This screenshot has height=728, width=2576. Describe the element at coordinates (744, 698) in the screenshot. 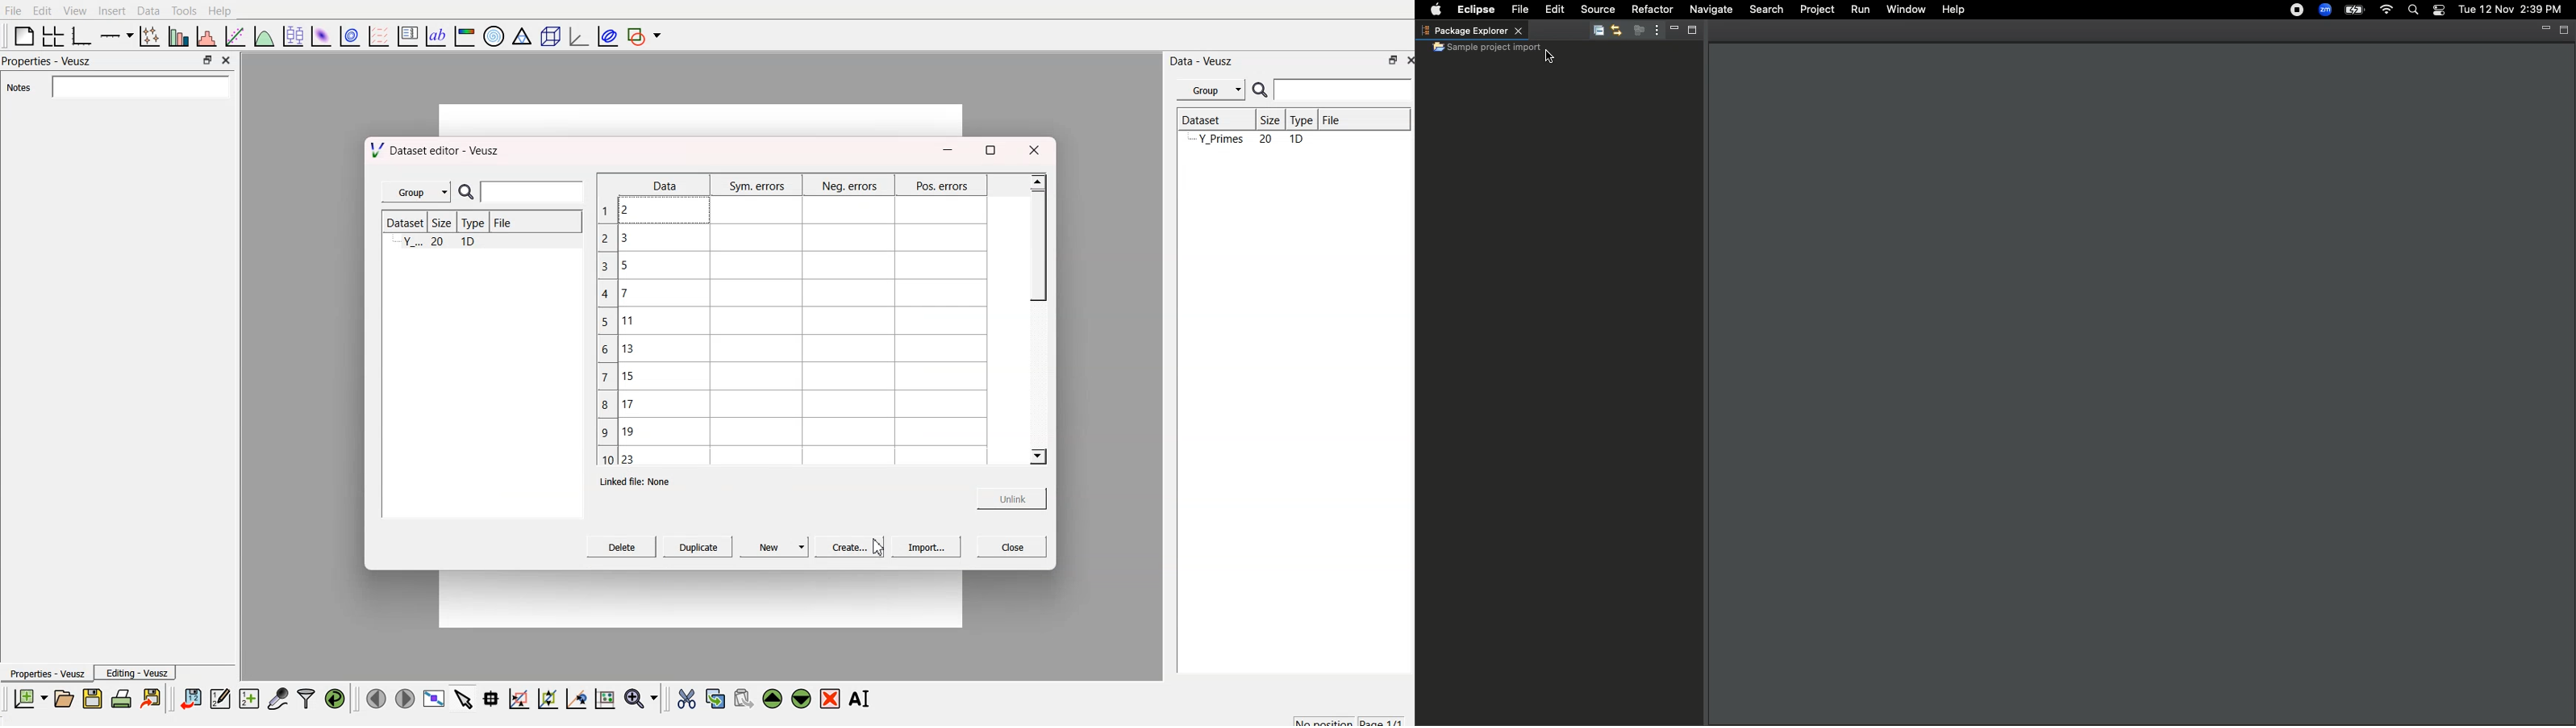

I see `paste the widget from the clipboard` at that location.